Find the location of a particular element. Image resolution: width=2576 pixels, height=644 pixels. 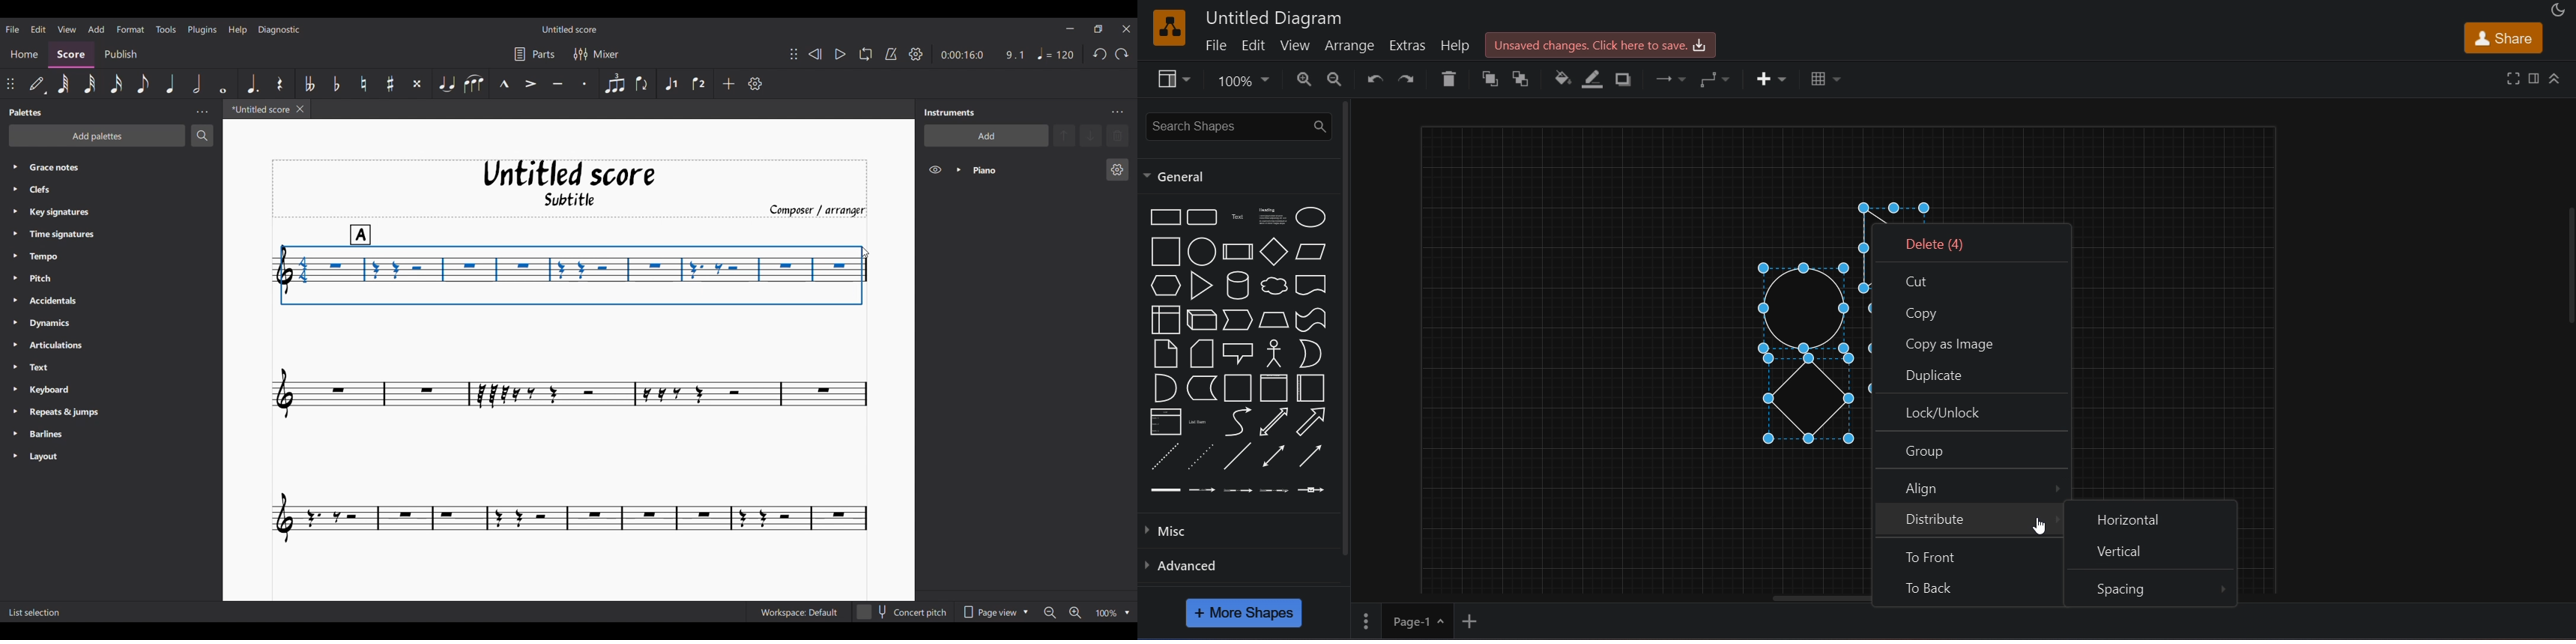

Add is located at coordinates (729, 84).